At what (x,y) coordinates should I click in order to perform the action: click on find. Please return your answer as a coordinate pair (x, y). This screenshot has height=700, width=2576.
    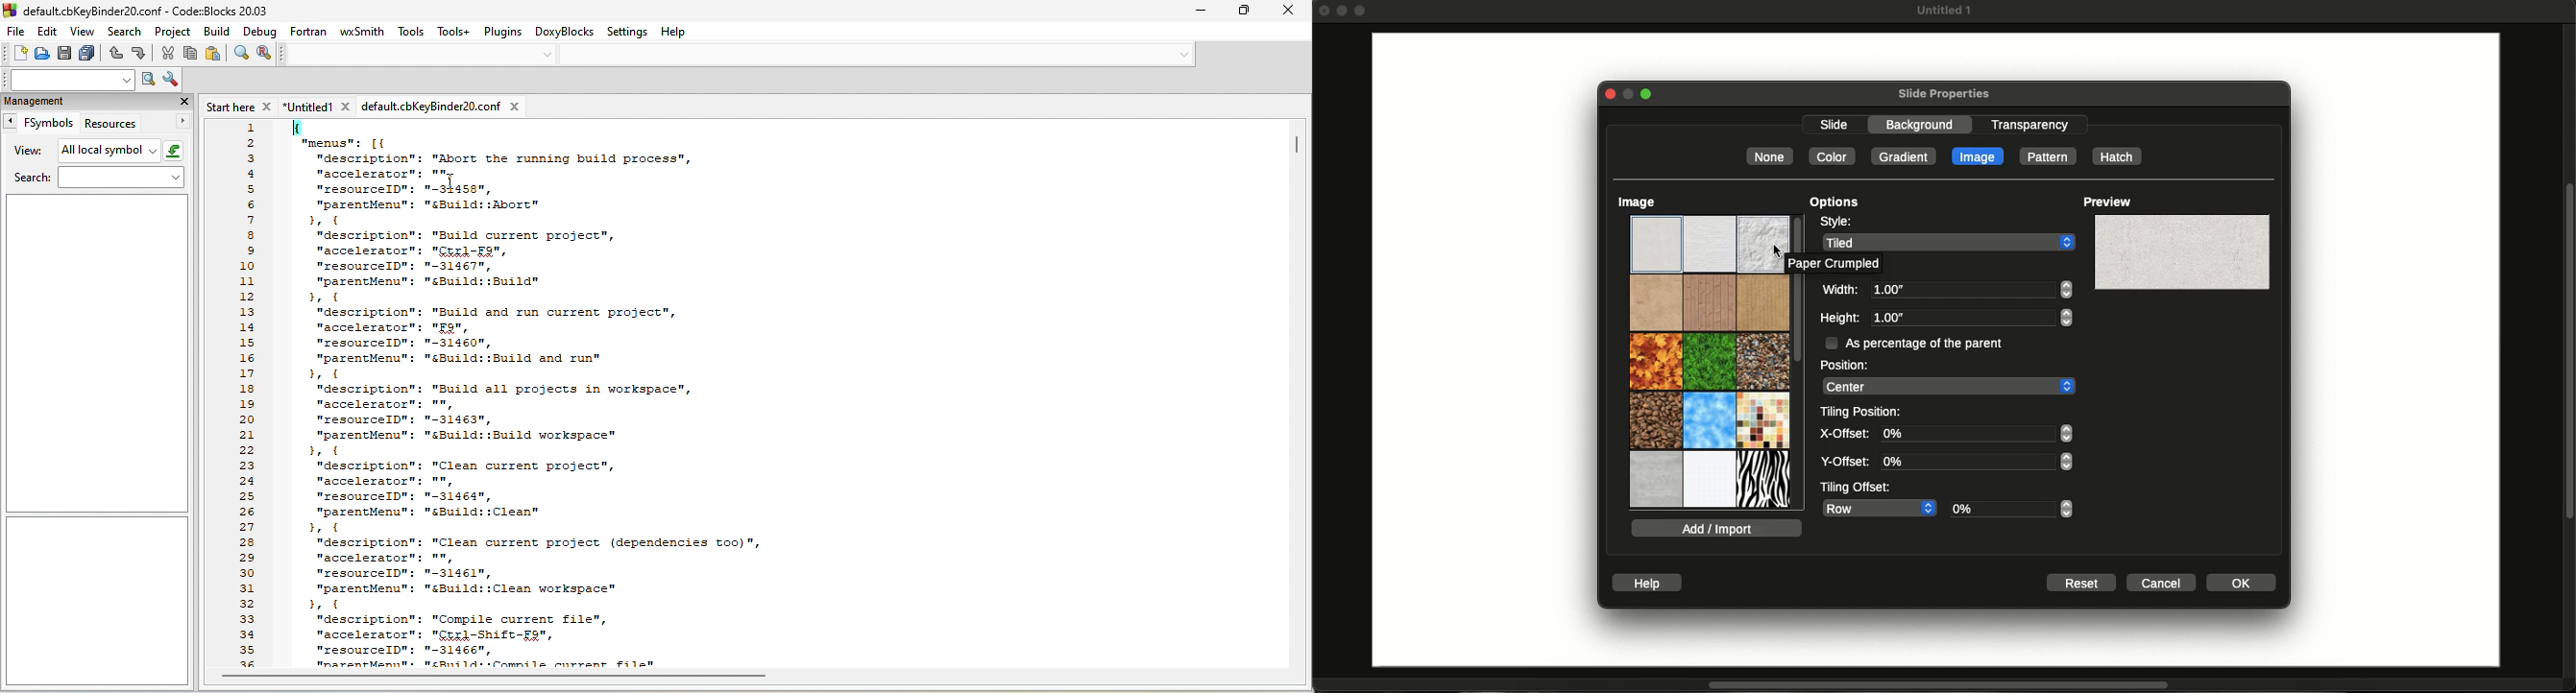
    Looking at the image, I should click on (241, 56).